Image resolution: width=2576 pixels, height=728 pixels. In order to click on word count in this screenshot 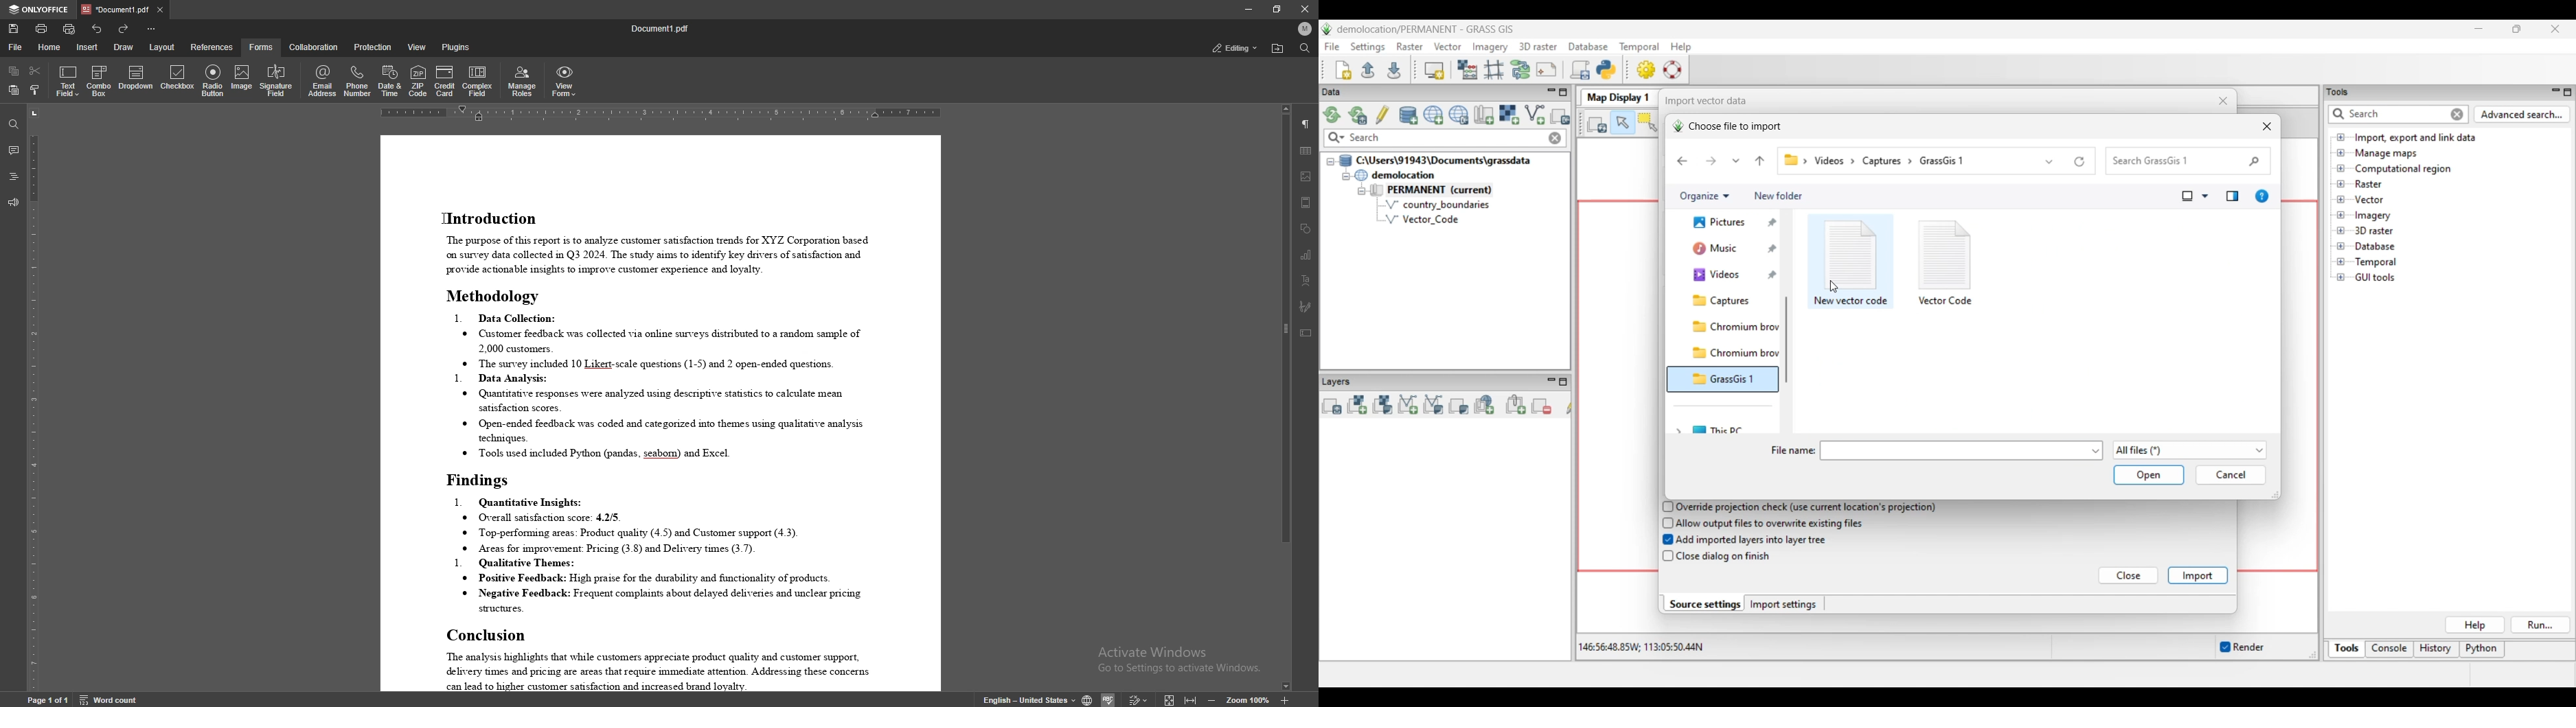, I will do `click(110, 701)`.